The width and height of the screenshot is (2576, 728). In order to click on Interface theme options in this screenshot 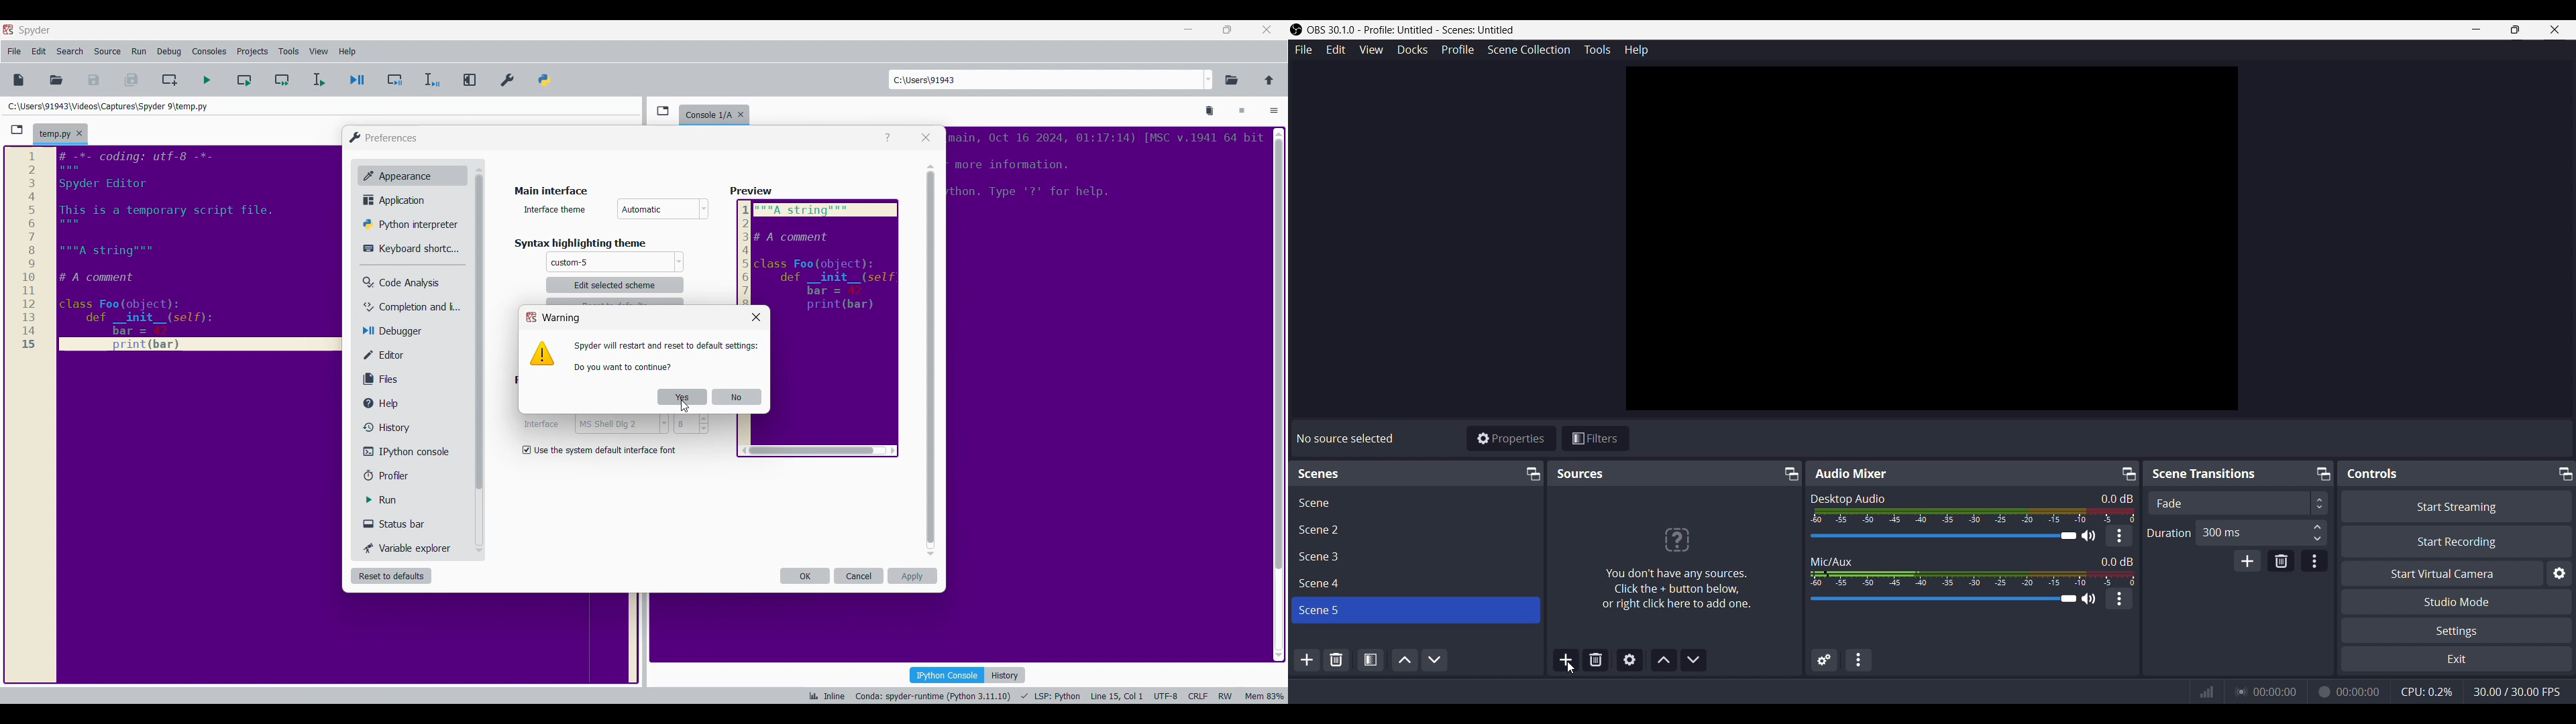, I will do `click(663, 209)`.